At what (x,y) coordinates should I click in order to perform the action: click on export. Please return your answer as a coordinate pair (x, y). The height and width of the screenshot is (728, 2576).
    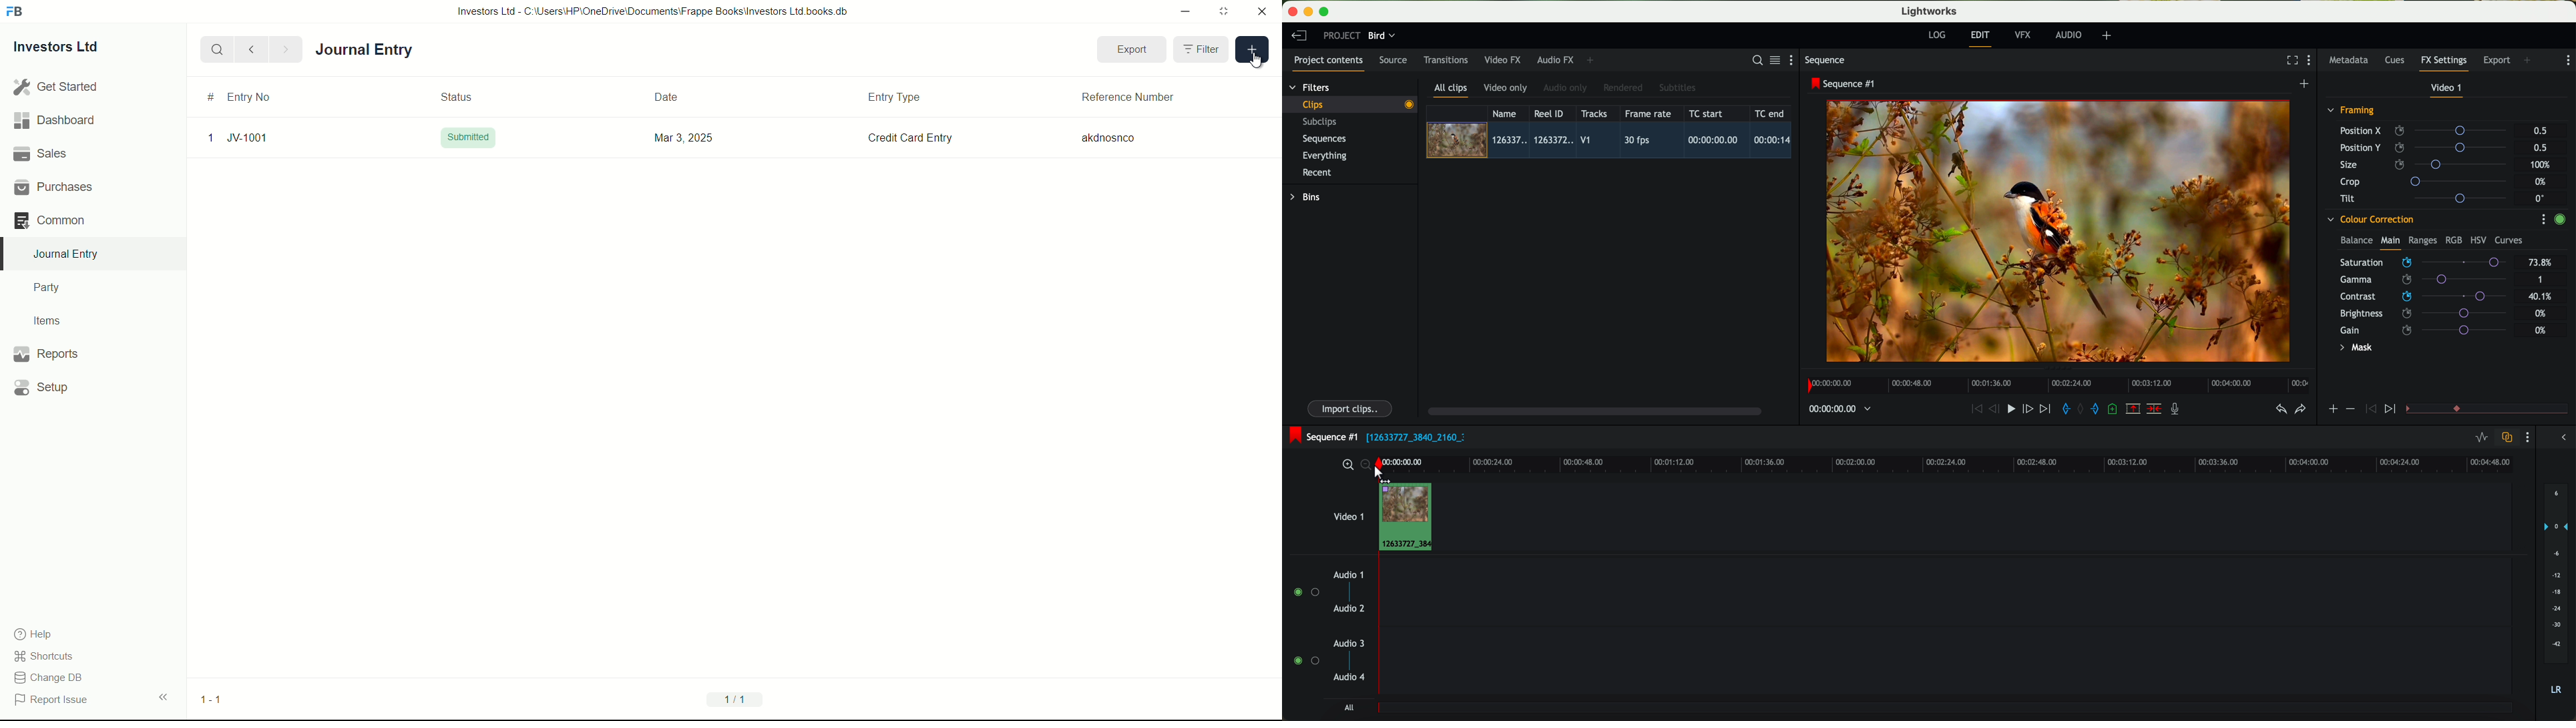
    Looking at the image, I should click on (2498, 61).